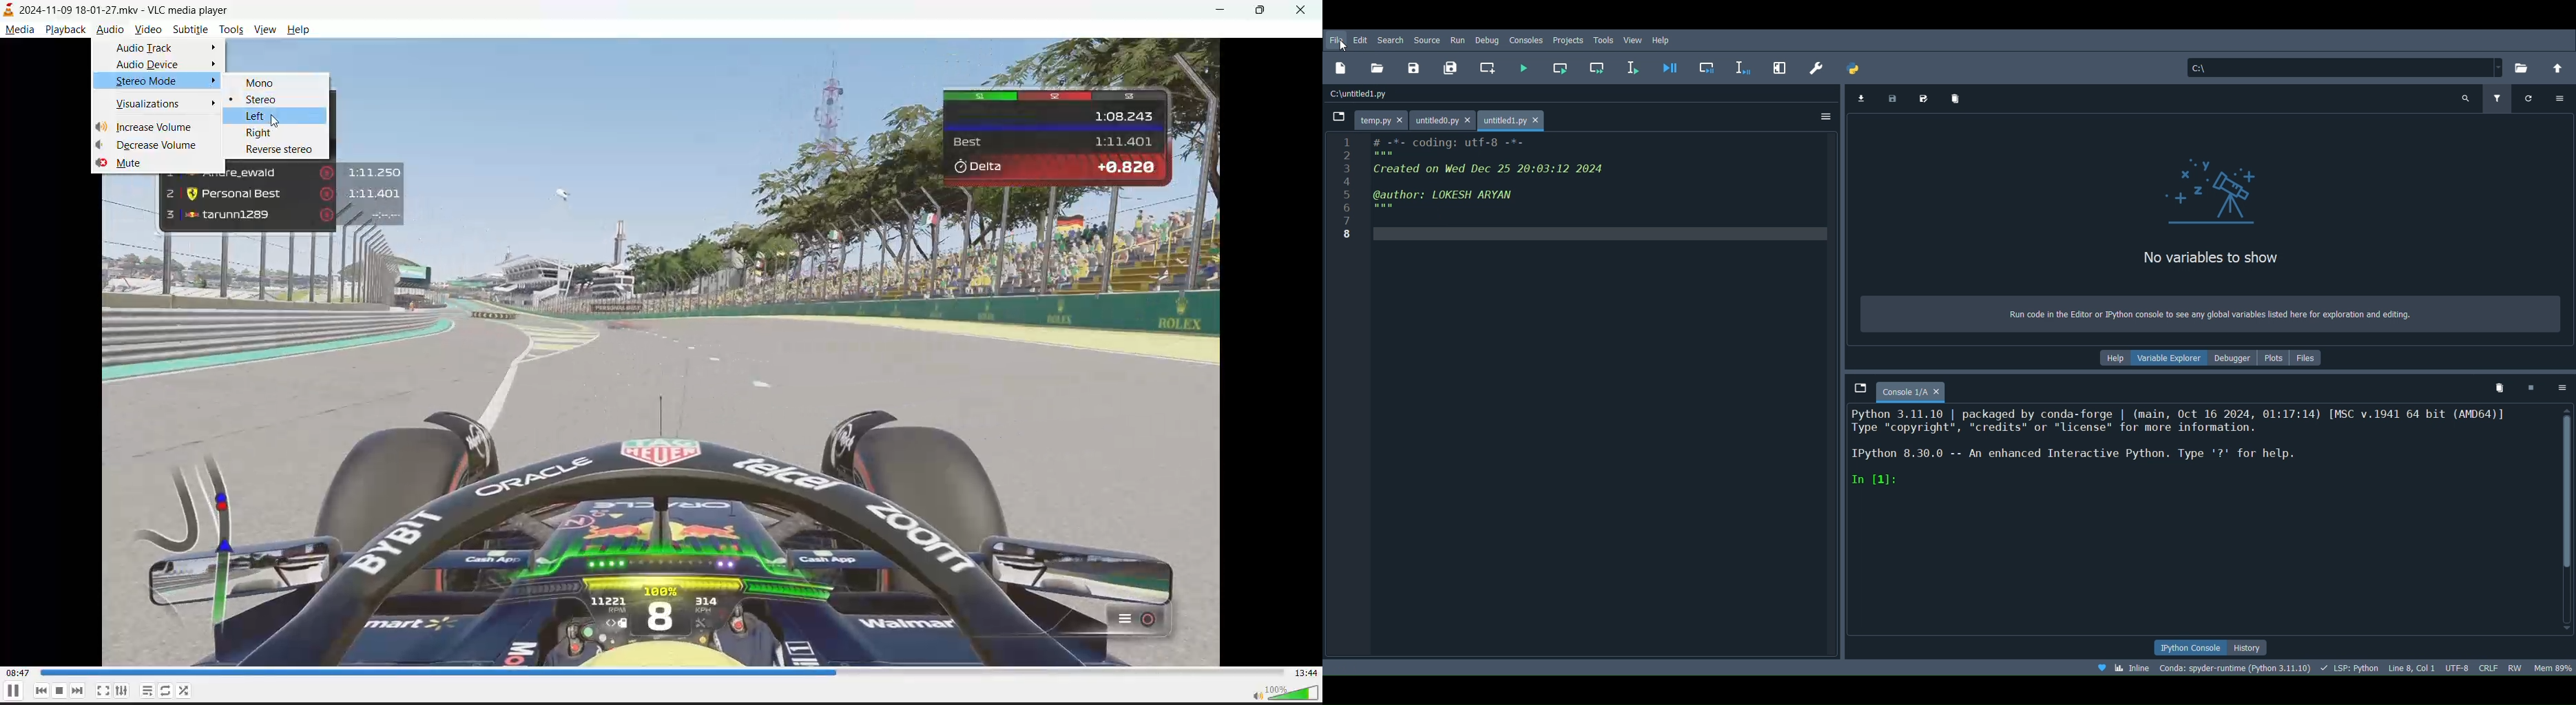 Image resolution: width=2576 pixels, height=728 pixels. Describe the element at coordinates (2115, 358) in the screenshot. I see `Help` at that location.